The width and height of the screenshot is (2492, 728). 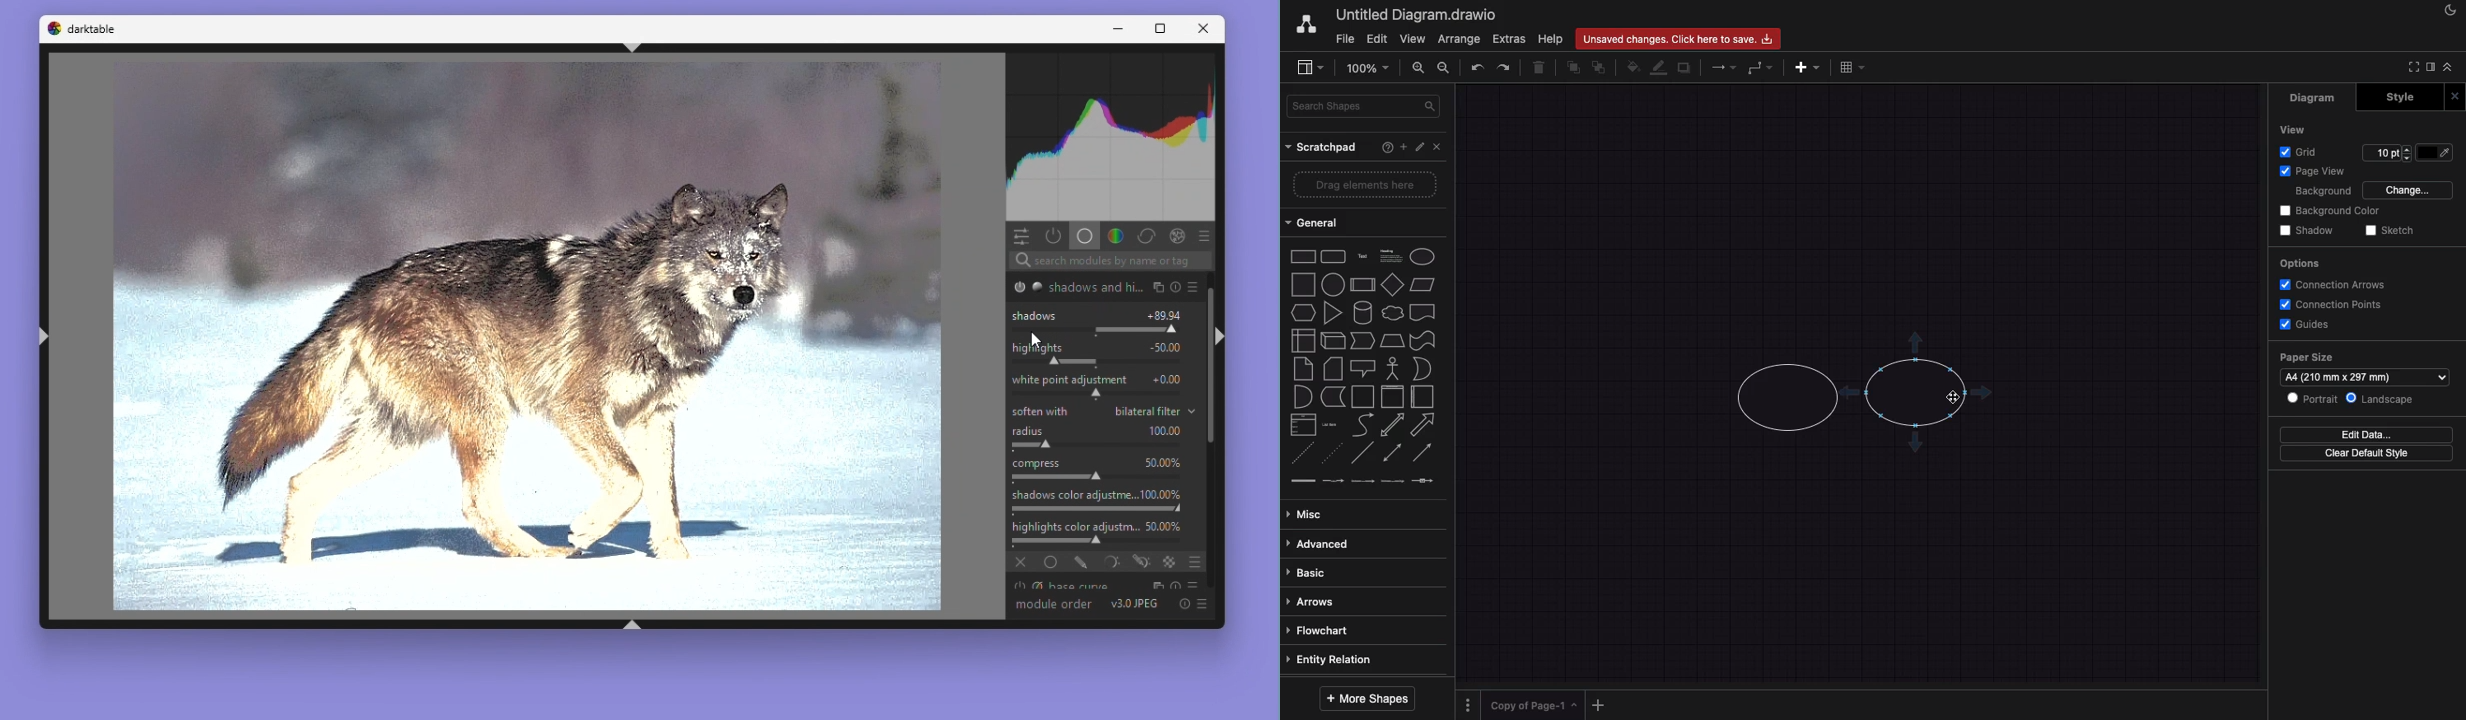 I want to click on Shadows, so click(x=1034, y=316).